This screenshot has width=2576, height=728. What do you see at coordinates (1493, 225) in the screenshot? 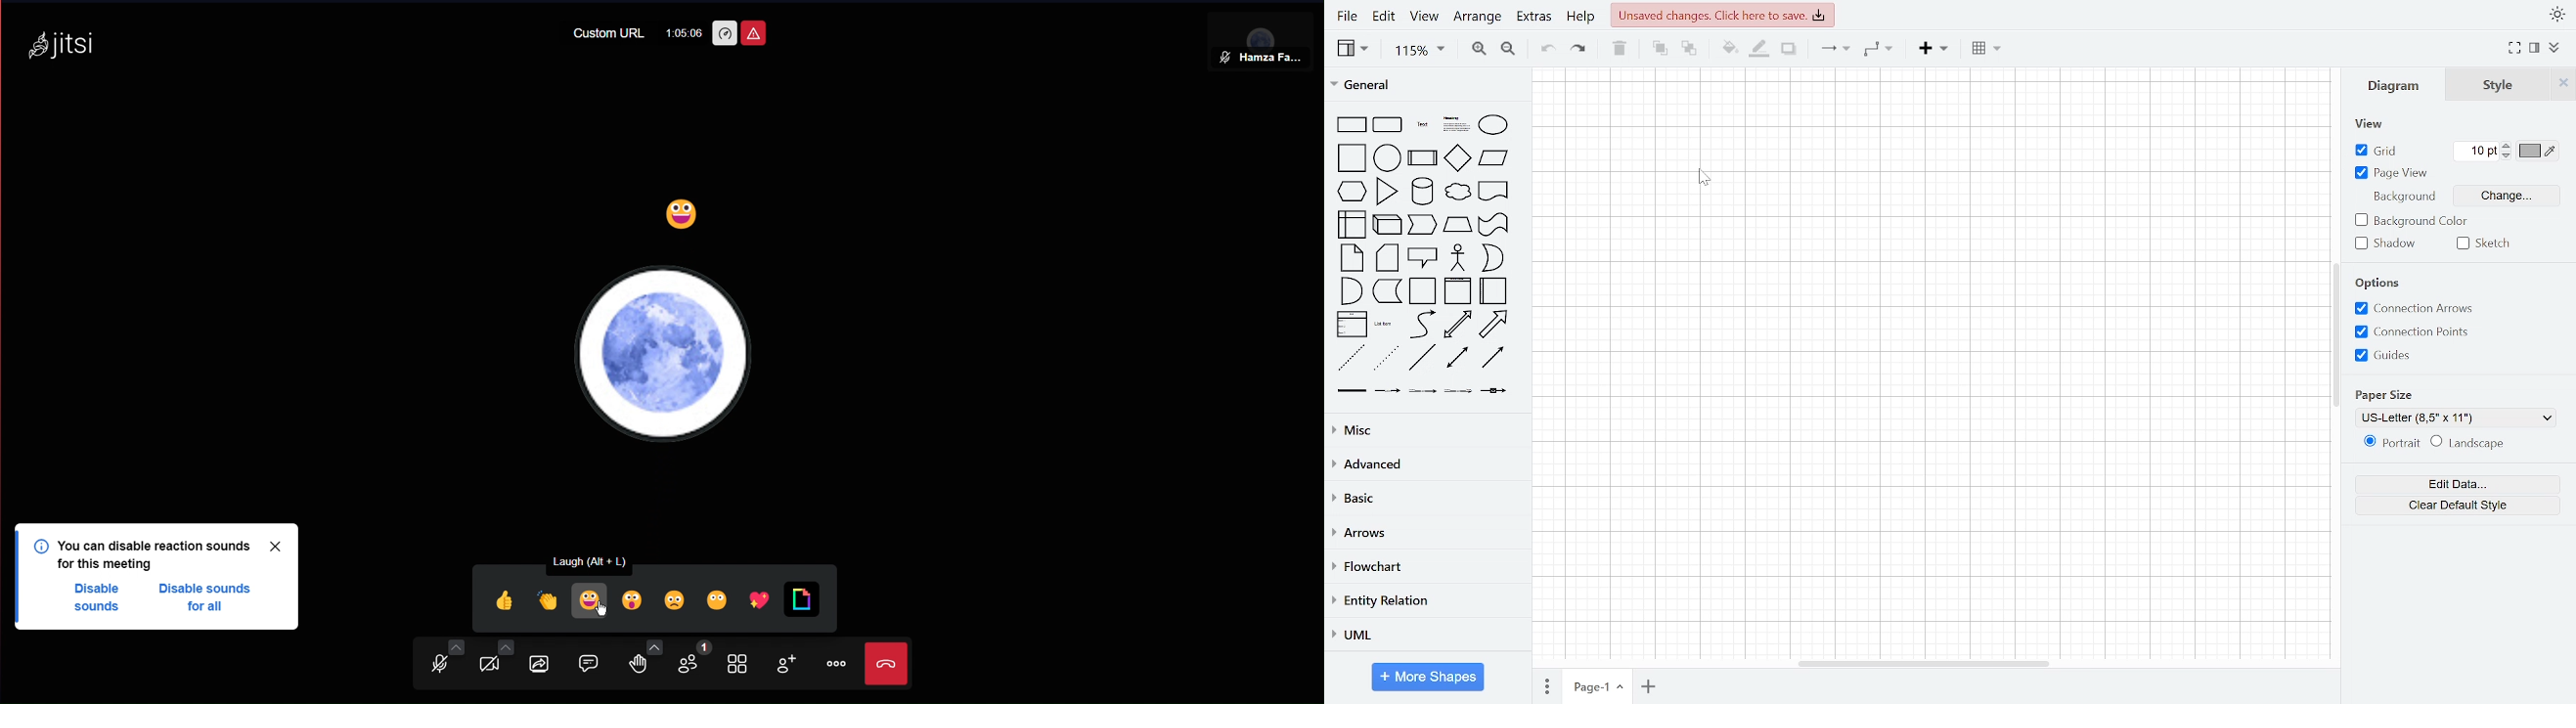
I see `tape` at bounding box center [1493, 225].